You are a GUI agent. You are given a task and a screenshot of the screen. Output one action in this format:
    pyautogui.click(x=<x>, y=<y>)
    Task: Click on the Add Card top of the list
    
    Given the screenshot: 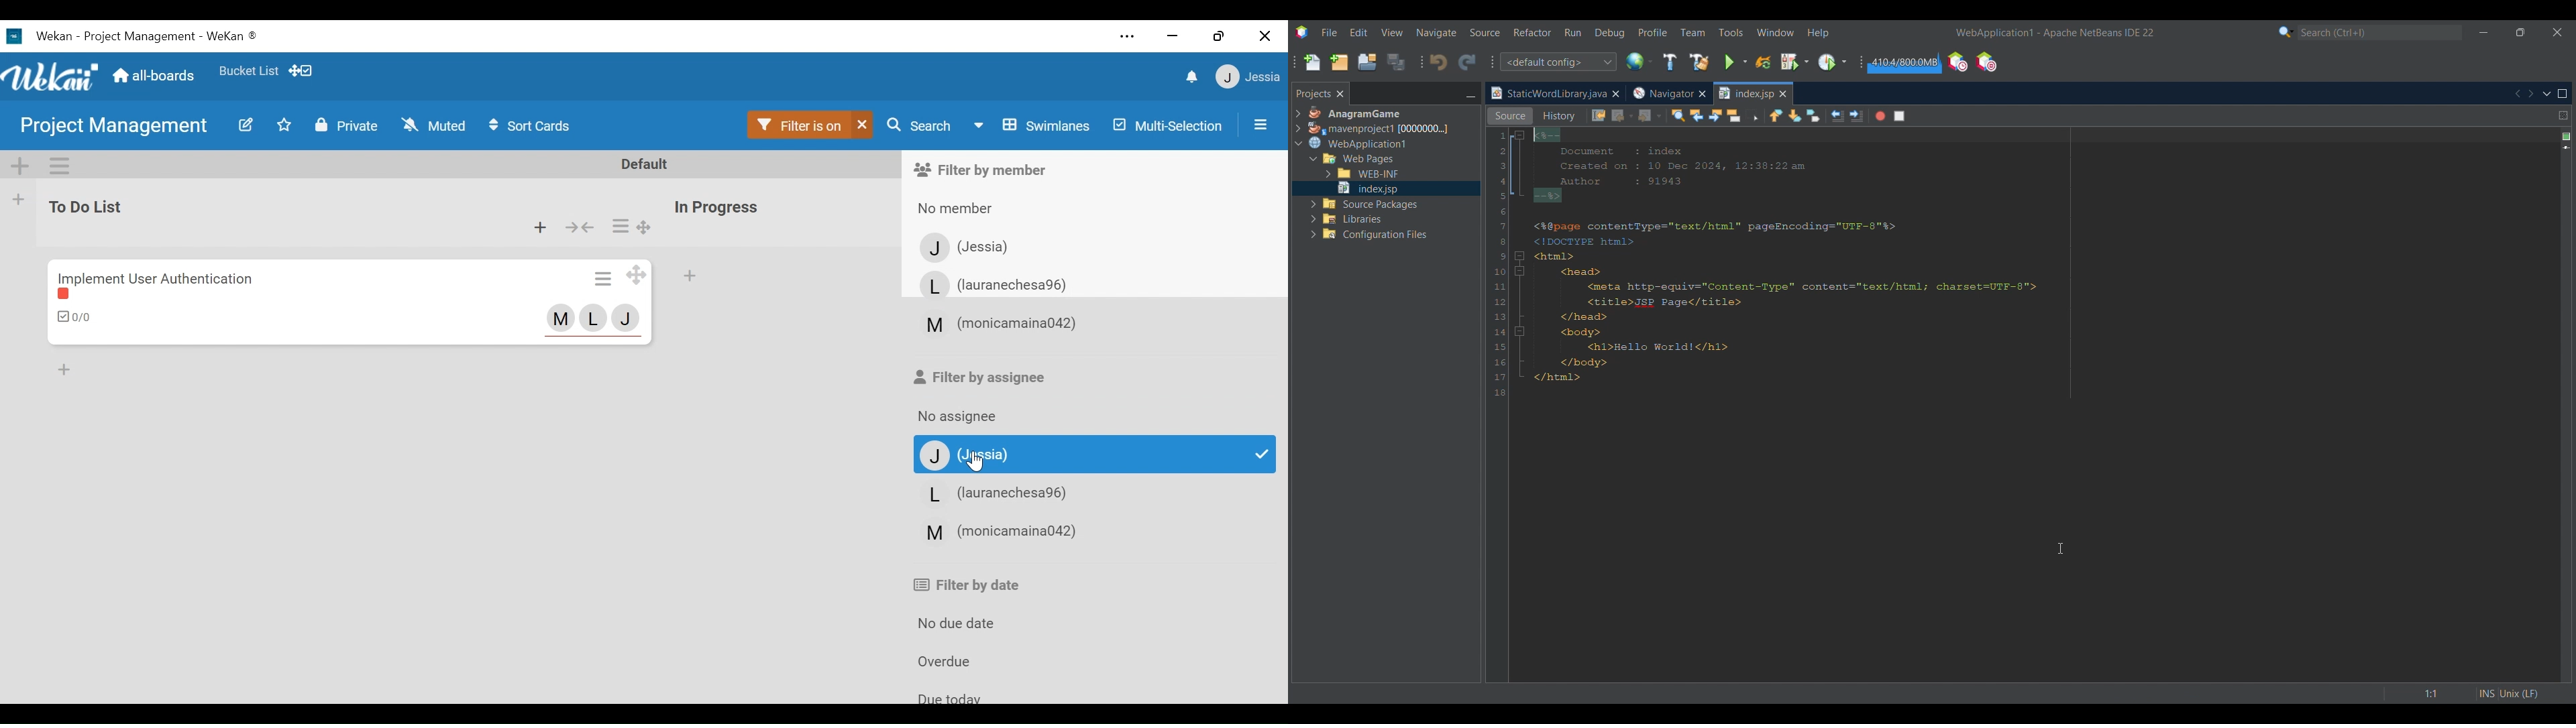 What is the action you would take?
    pyautogui.click(x=689, y=277)
    